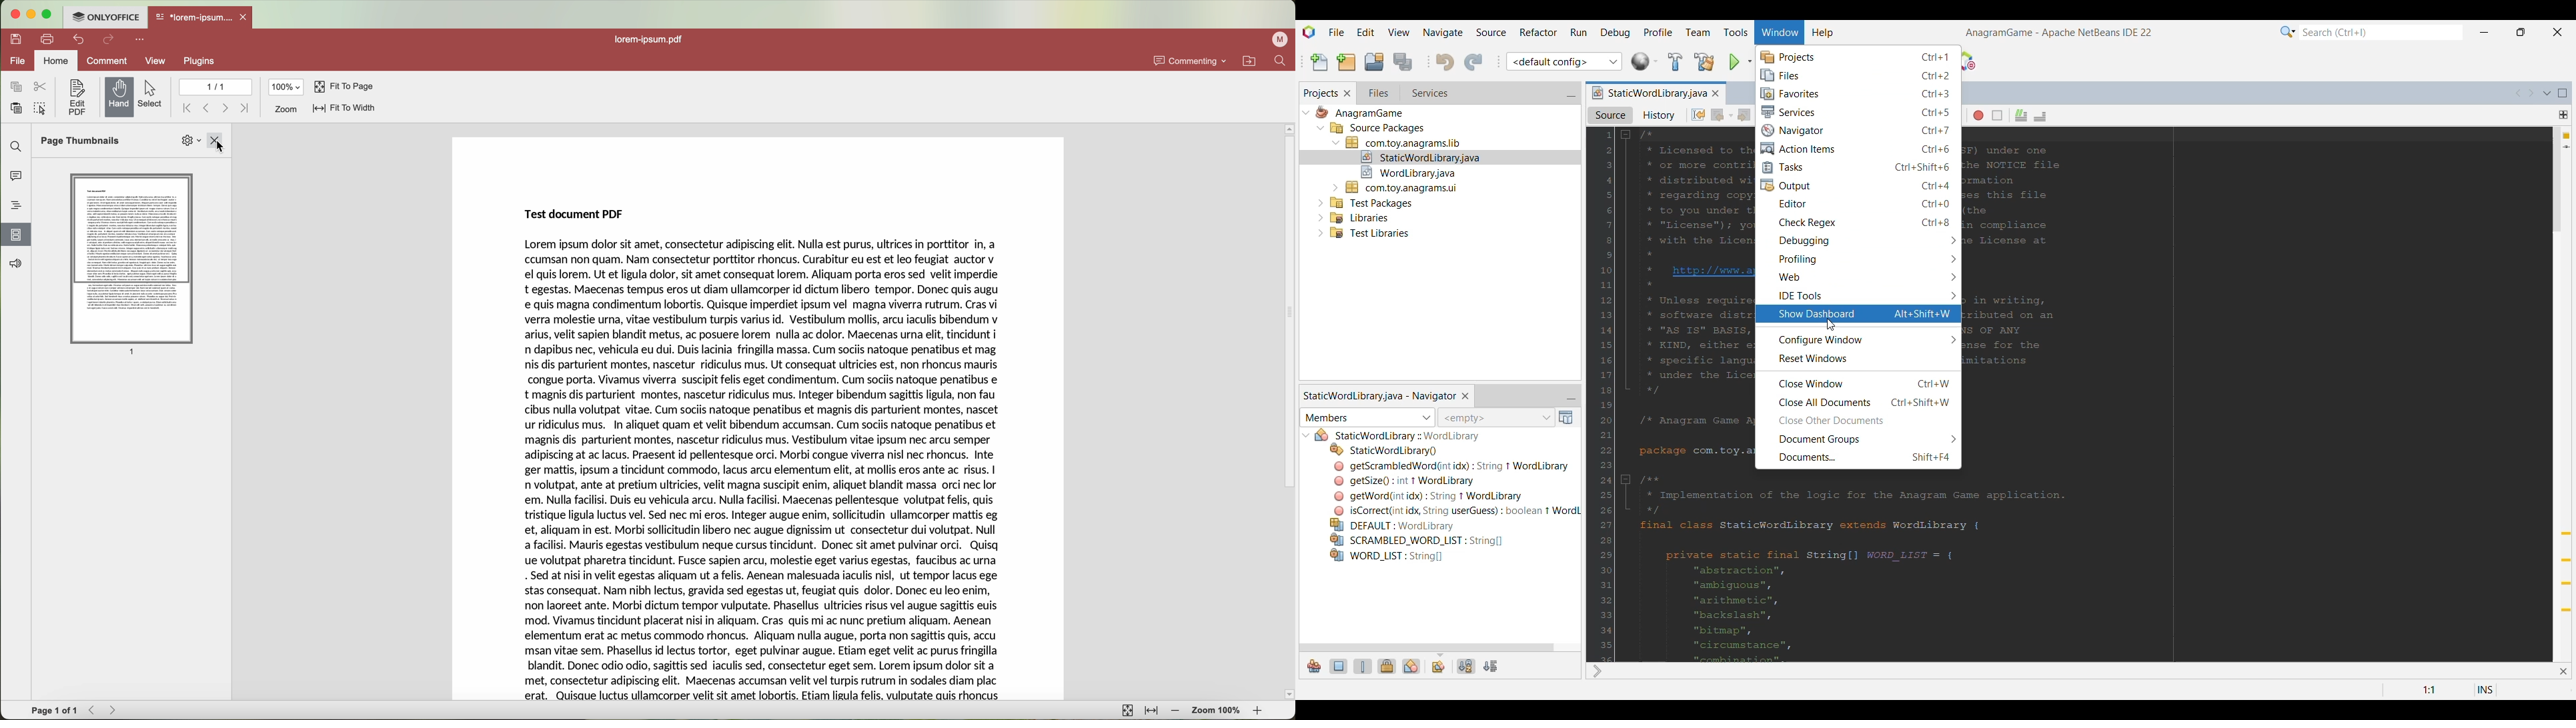  What do you see at coordinates (287, 109) in the screenshot?
I see `zoom` at bounding box center [287, 109].